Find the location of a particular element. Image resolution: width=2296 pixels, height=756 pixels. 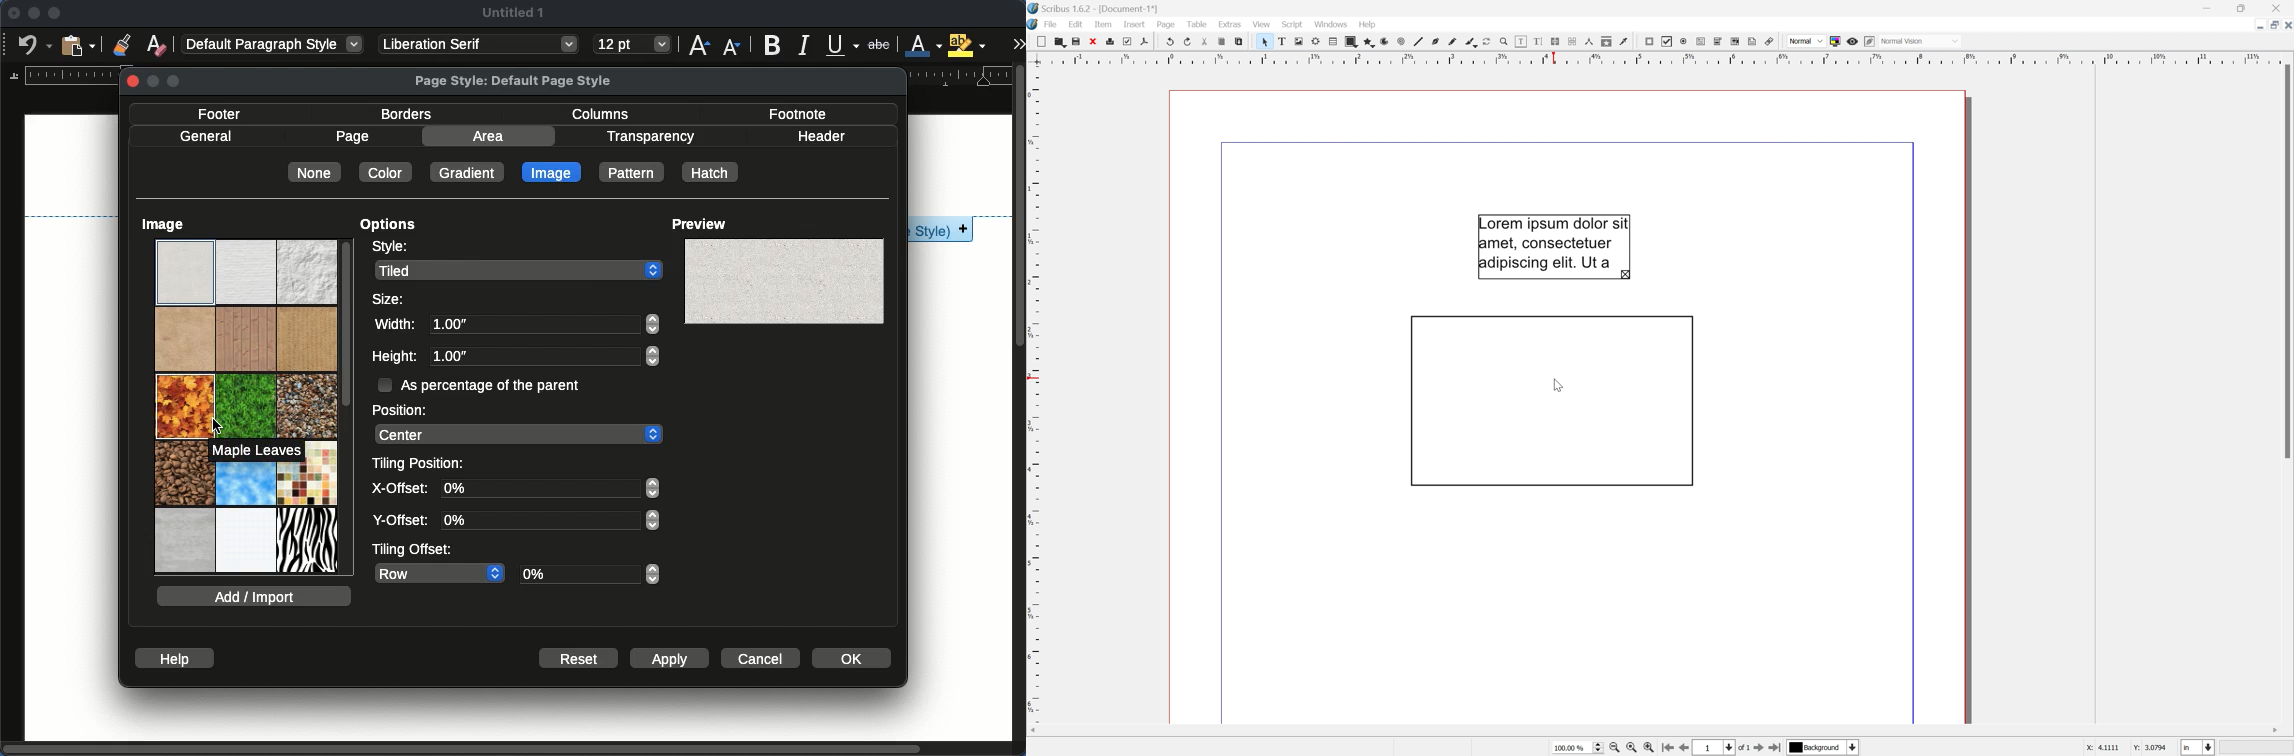

Script is located at coordinates (1293, 23).